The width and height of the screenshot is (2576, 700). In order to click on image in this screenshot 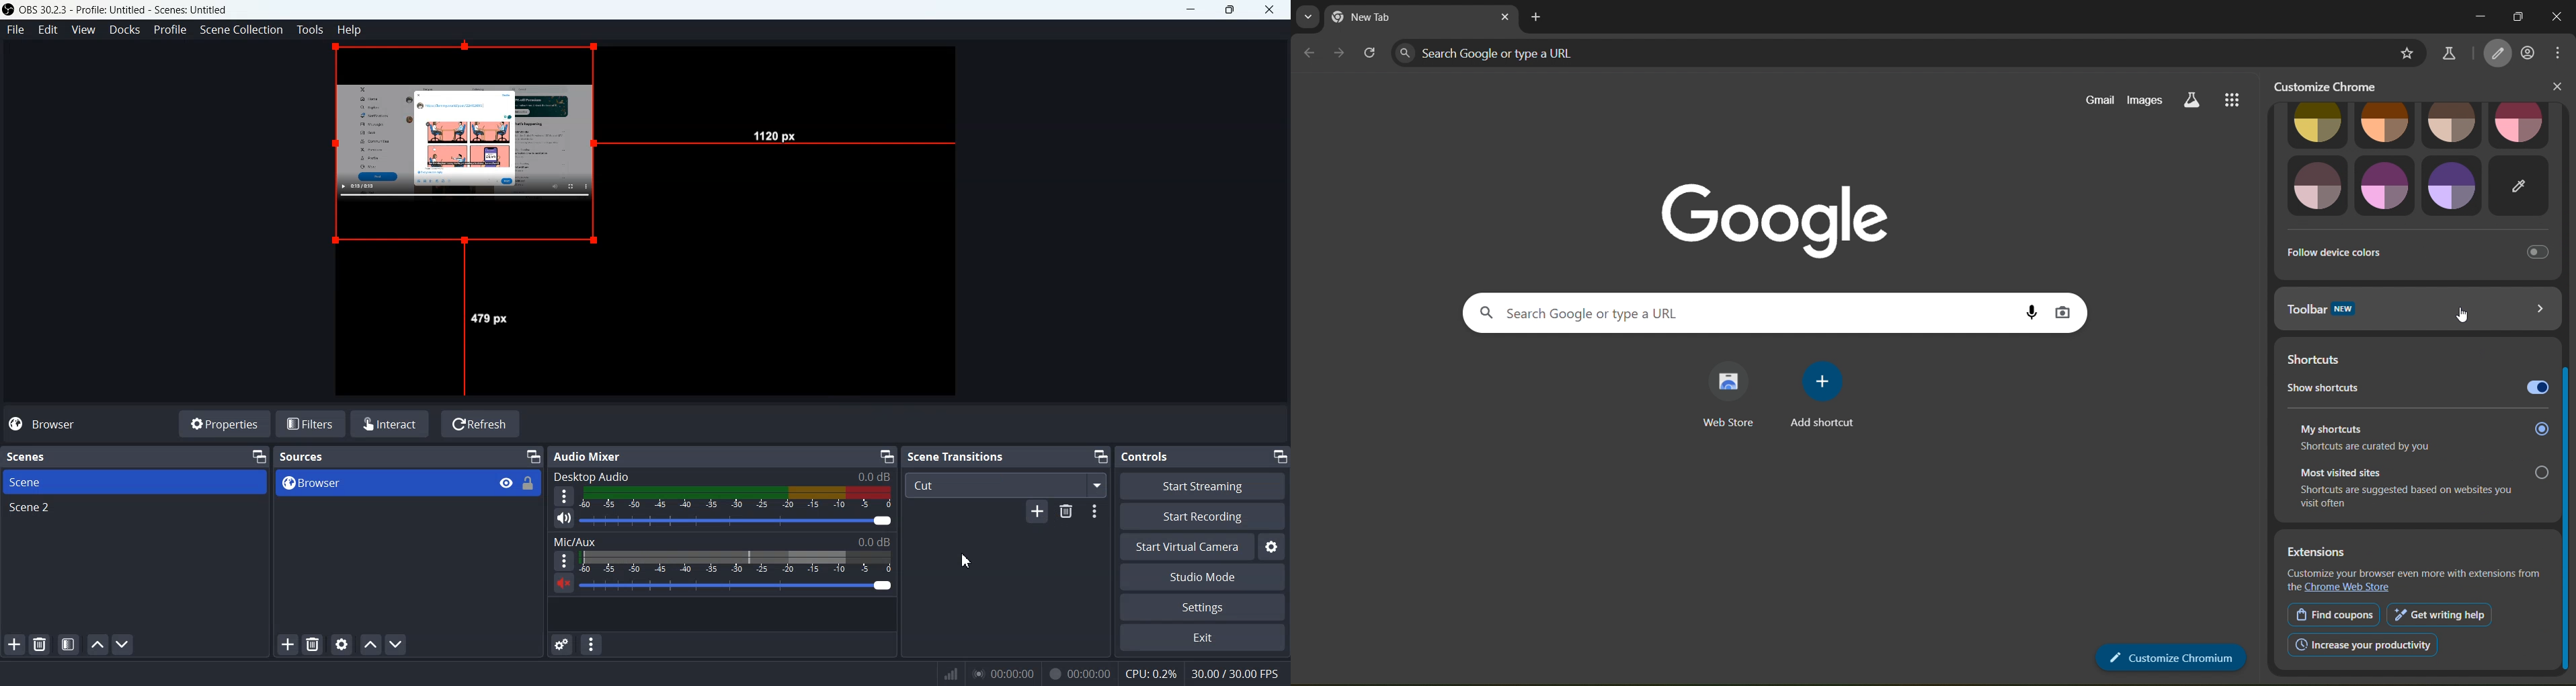, I will do `click(2453, 186)`.